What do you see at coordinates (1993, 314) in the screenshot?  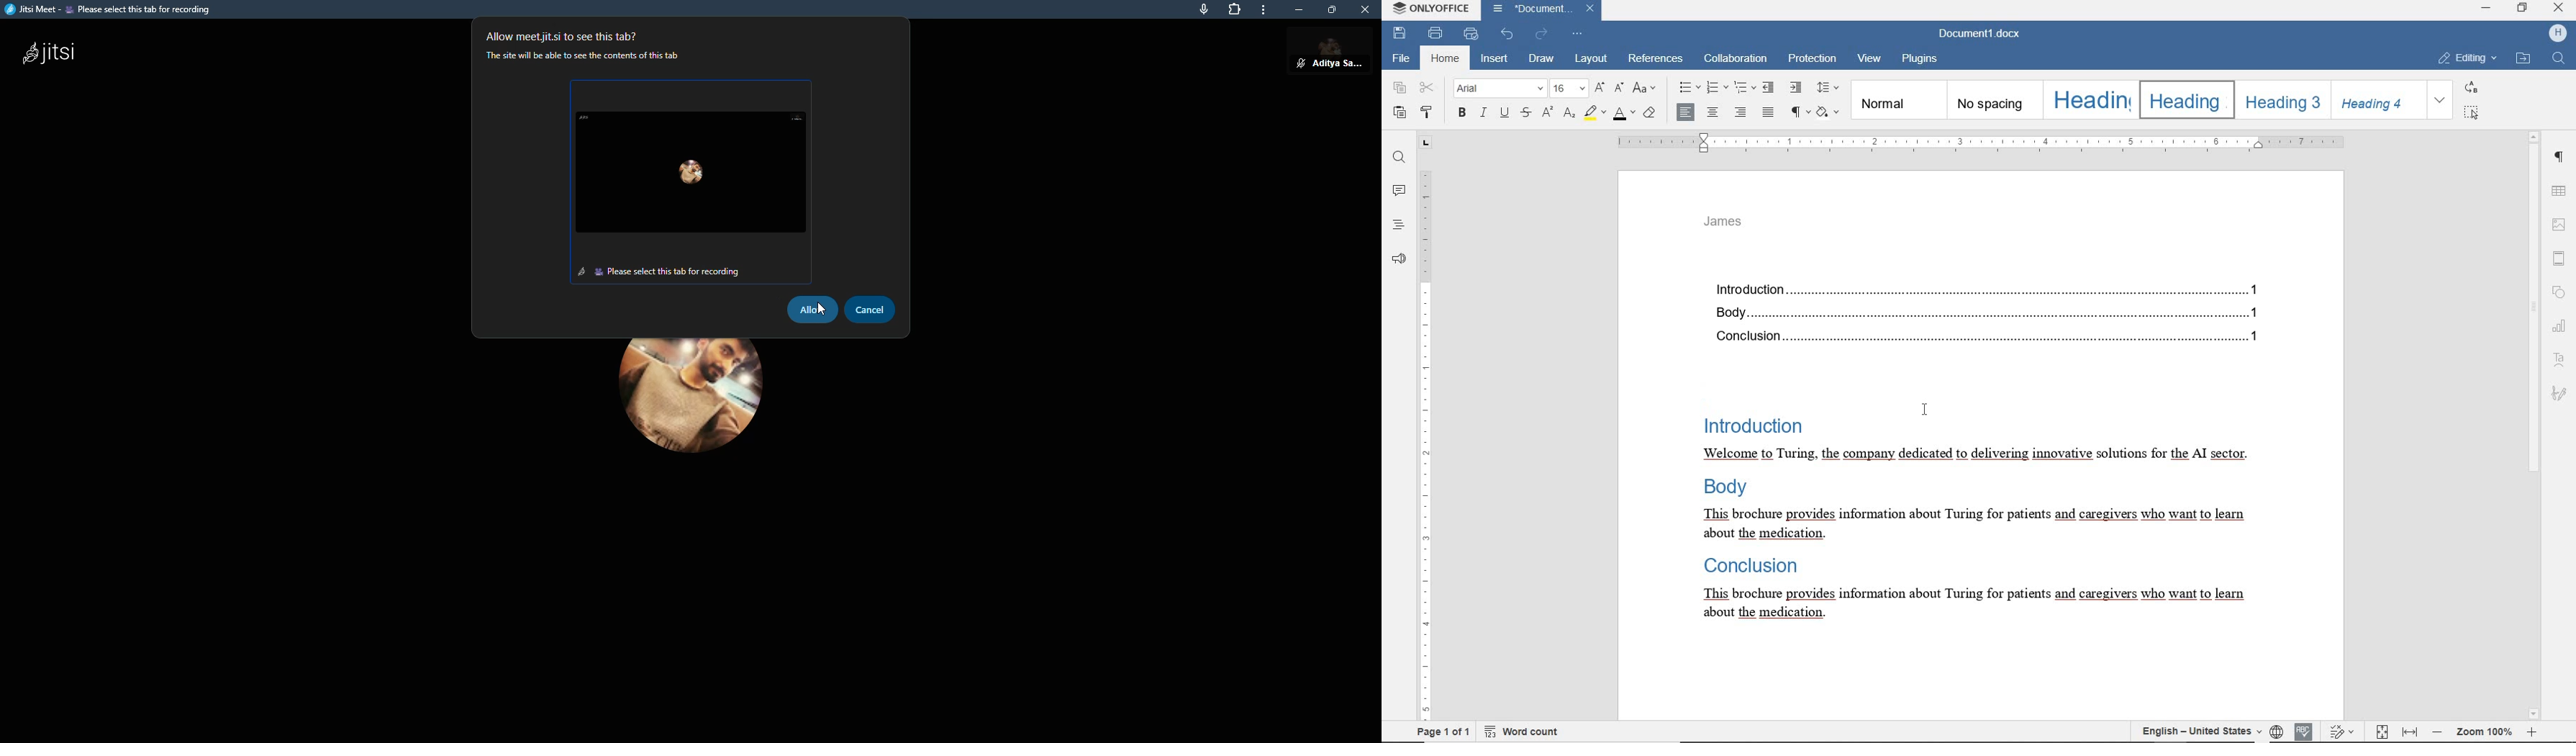 I see `Body...........................................................................................................................................1` at bounding box center [1993, 314].